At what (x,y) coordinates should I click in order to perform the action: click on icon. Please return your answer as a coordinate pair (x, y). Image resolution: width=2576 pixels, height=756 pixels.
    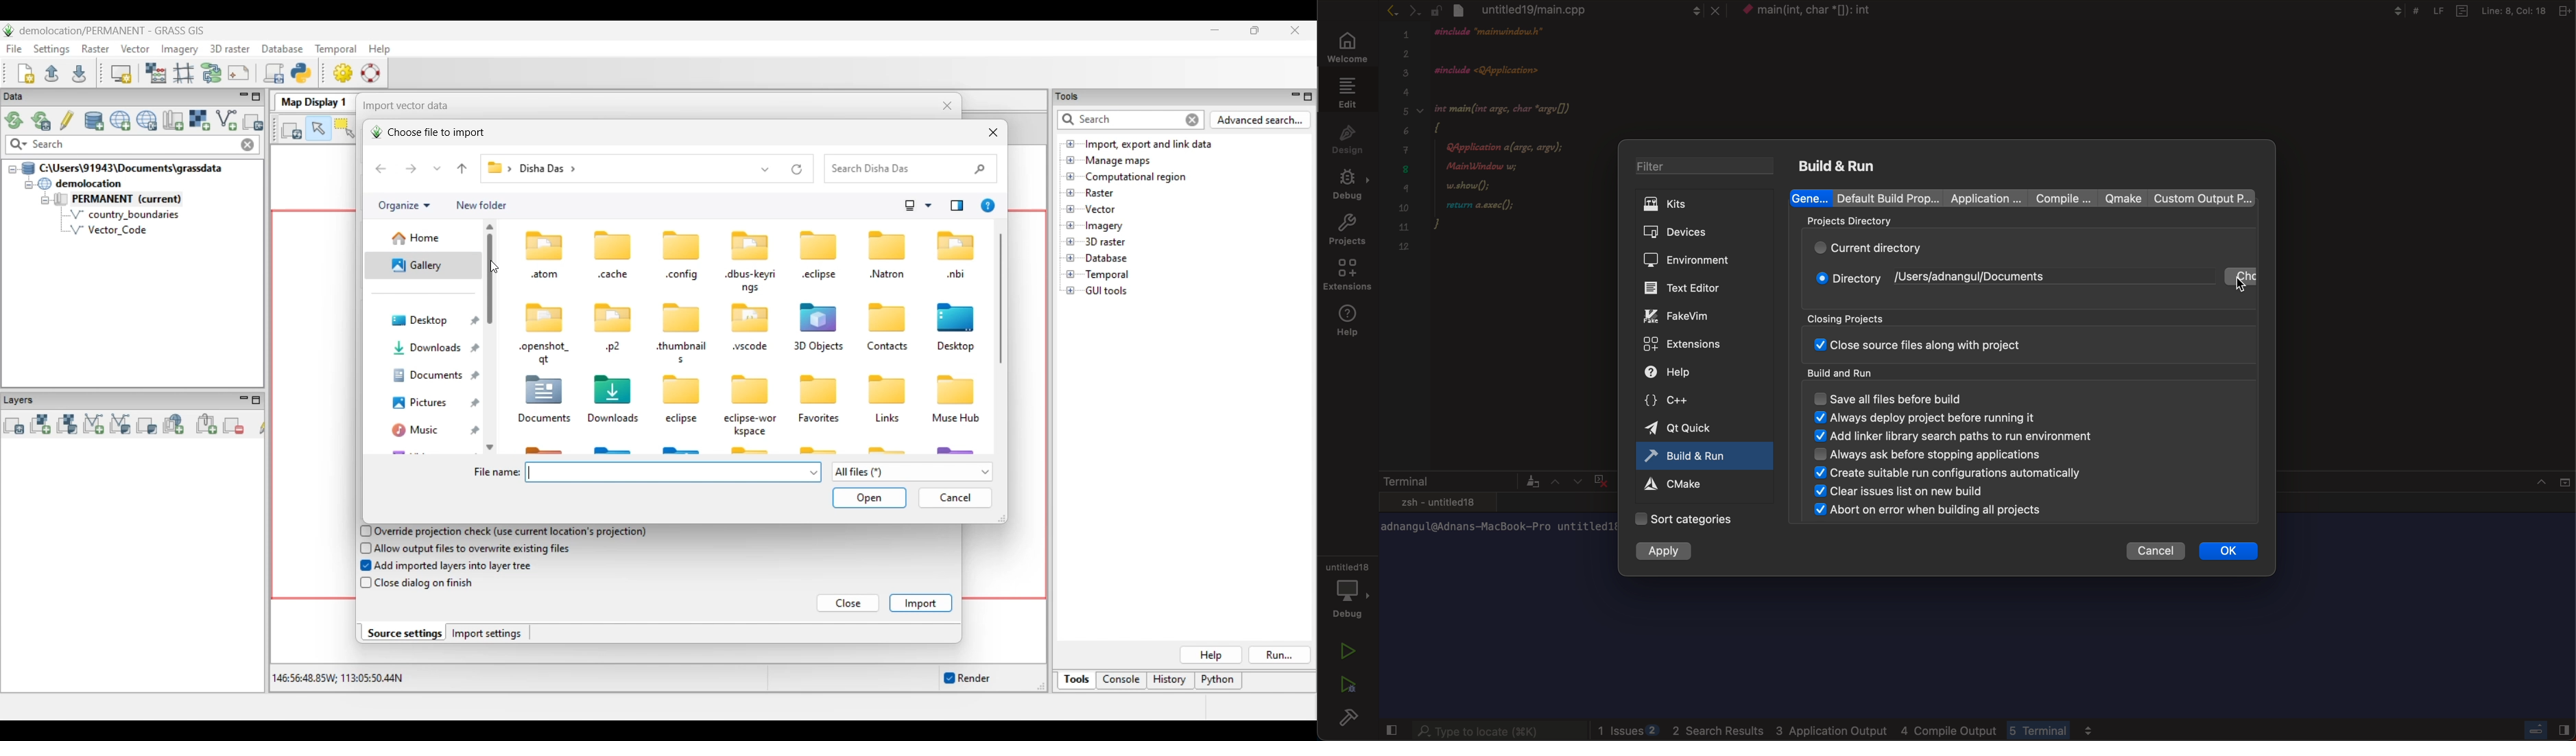
    Looking at the image, I should click on (545, 390).